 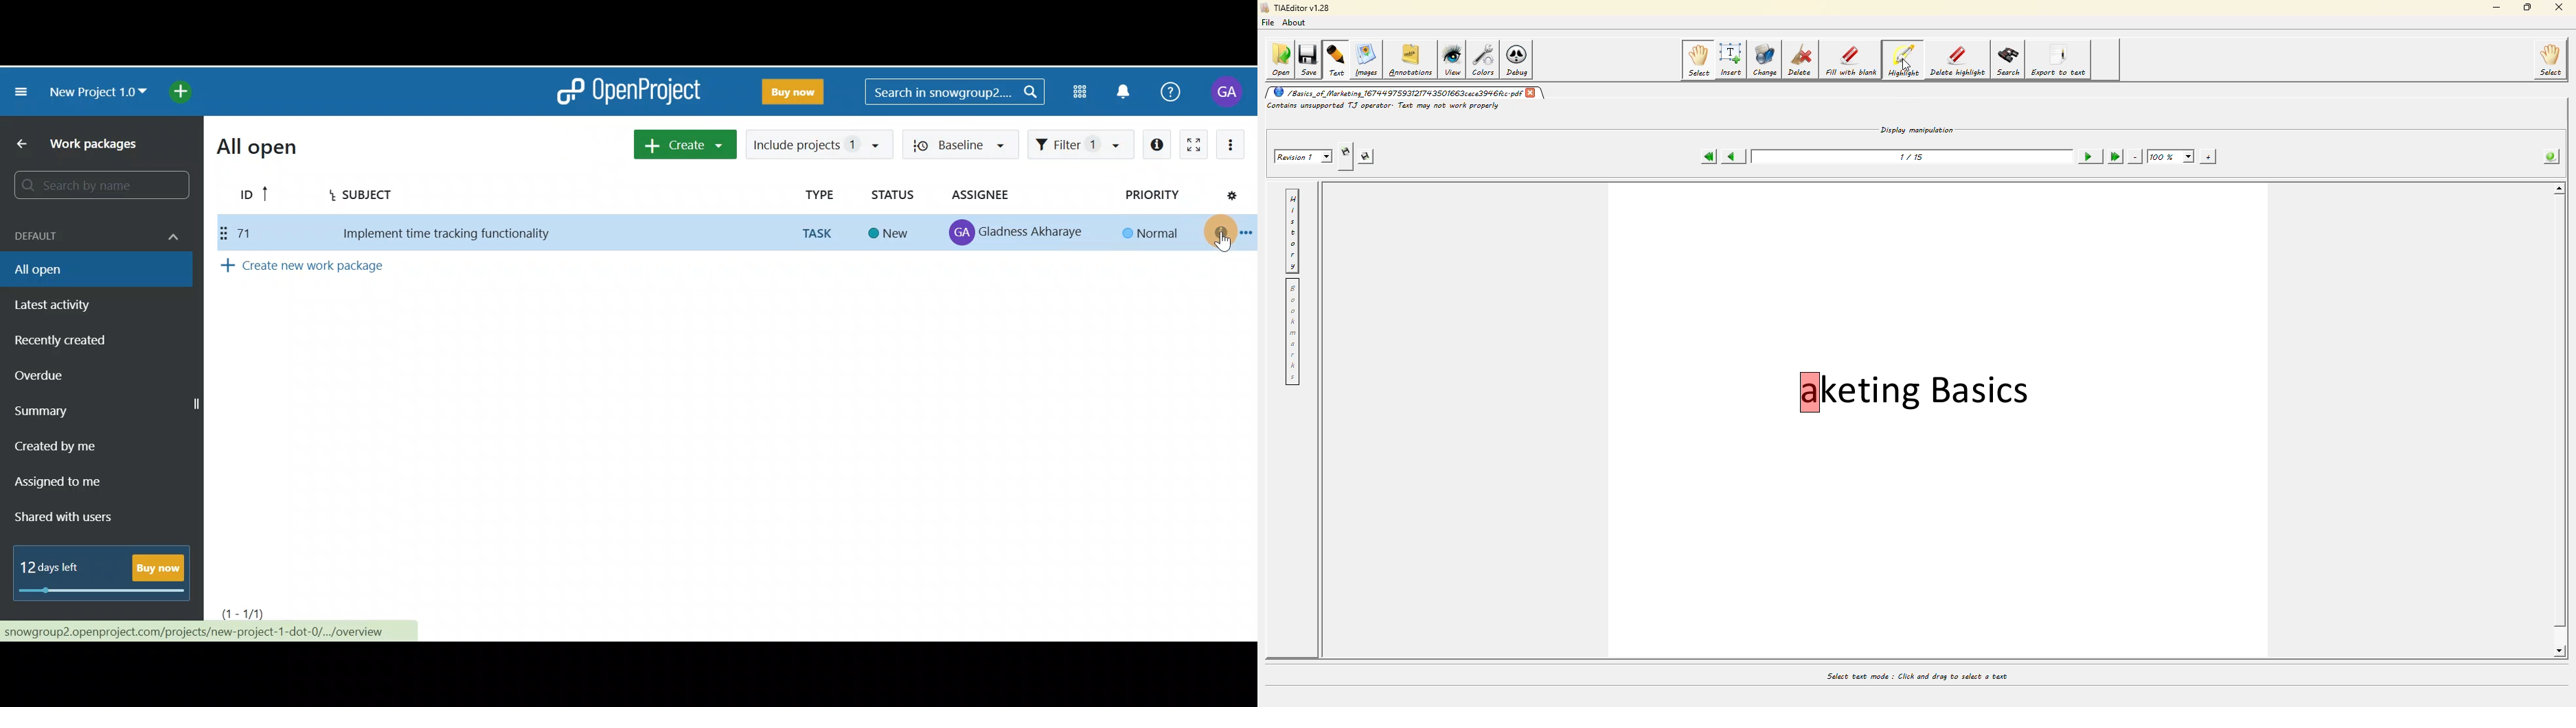 I want to click on page number, so click(x=1910, y=159).